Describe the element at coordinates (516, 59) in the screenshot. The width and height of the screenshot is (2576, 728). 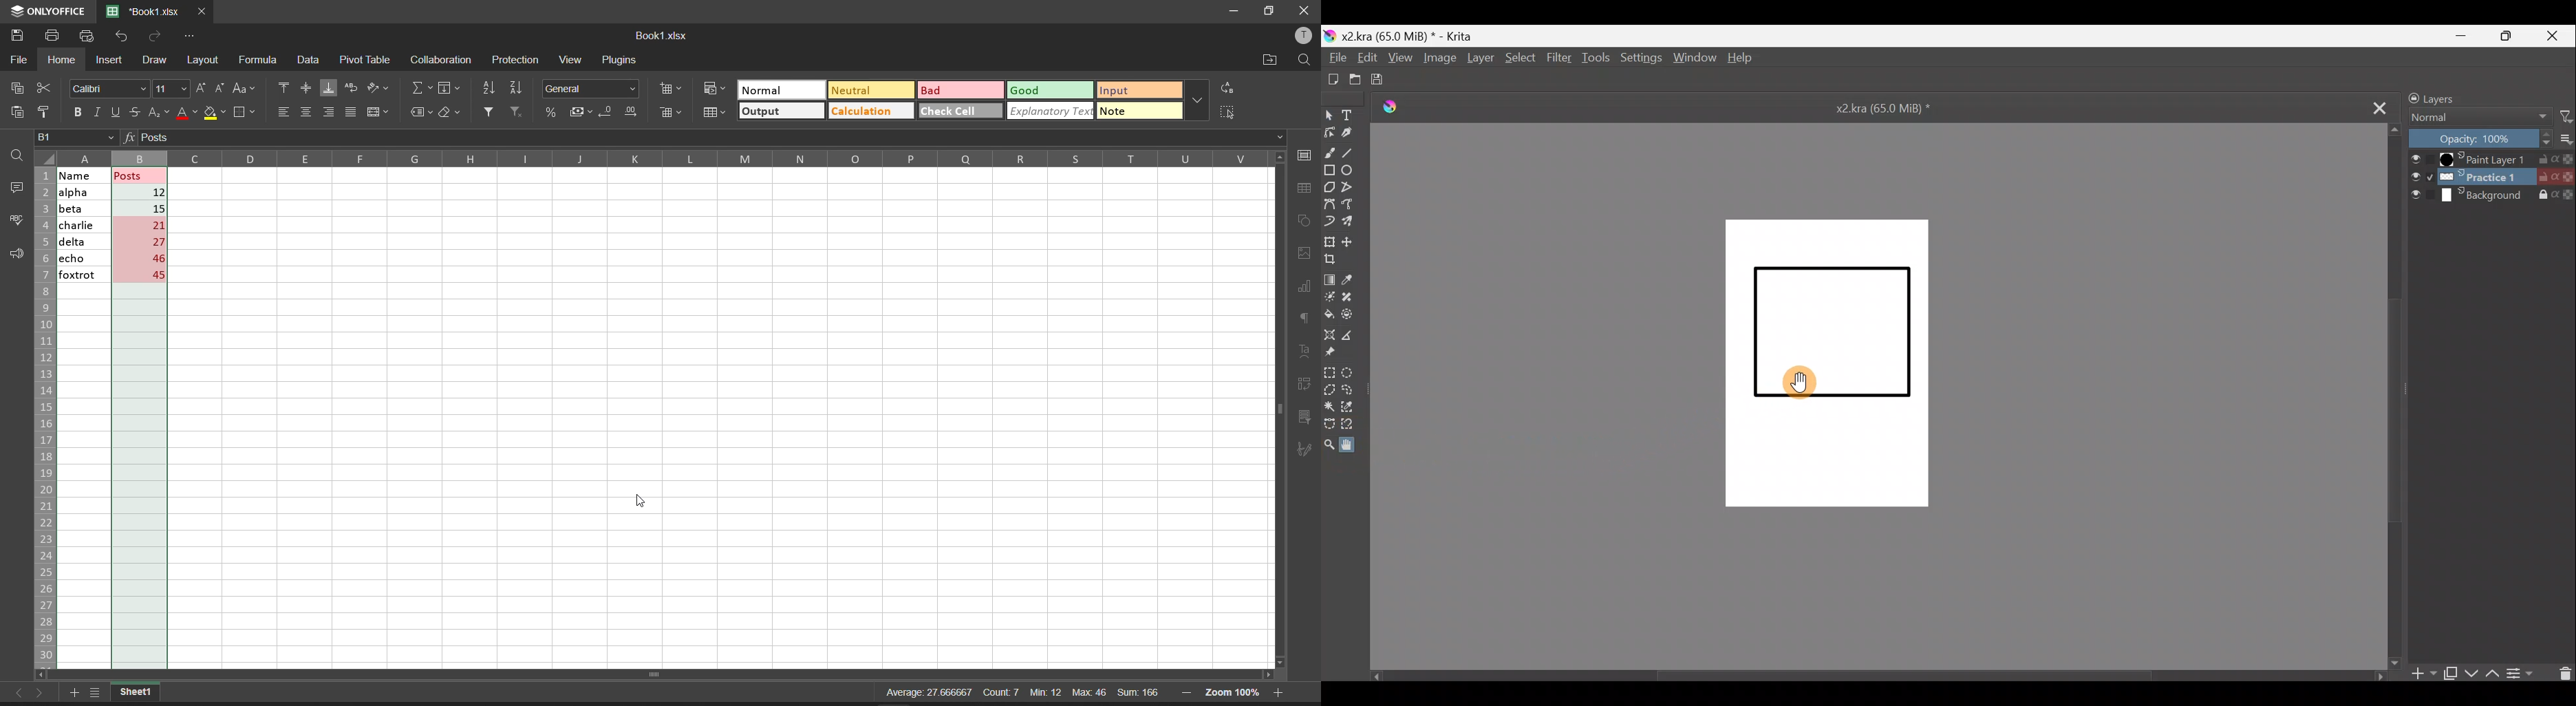
I see `protection` at that location.